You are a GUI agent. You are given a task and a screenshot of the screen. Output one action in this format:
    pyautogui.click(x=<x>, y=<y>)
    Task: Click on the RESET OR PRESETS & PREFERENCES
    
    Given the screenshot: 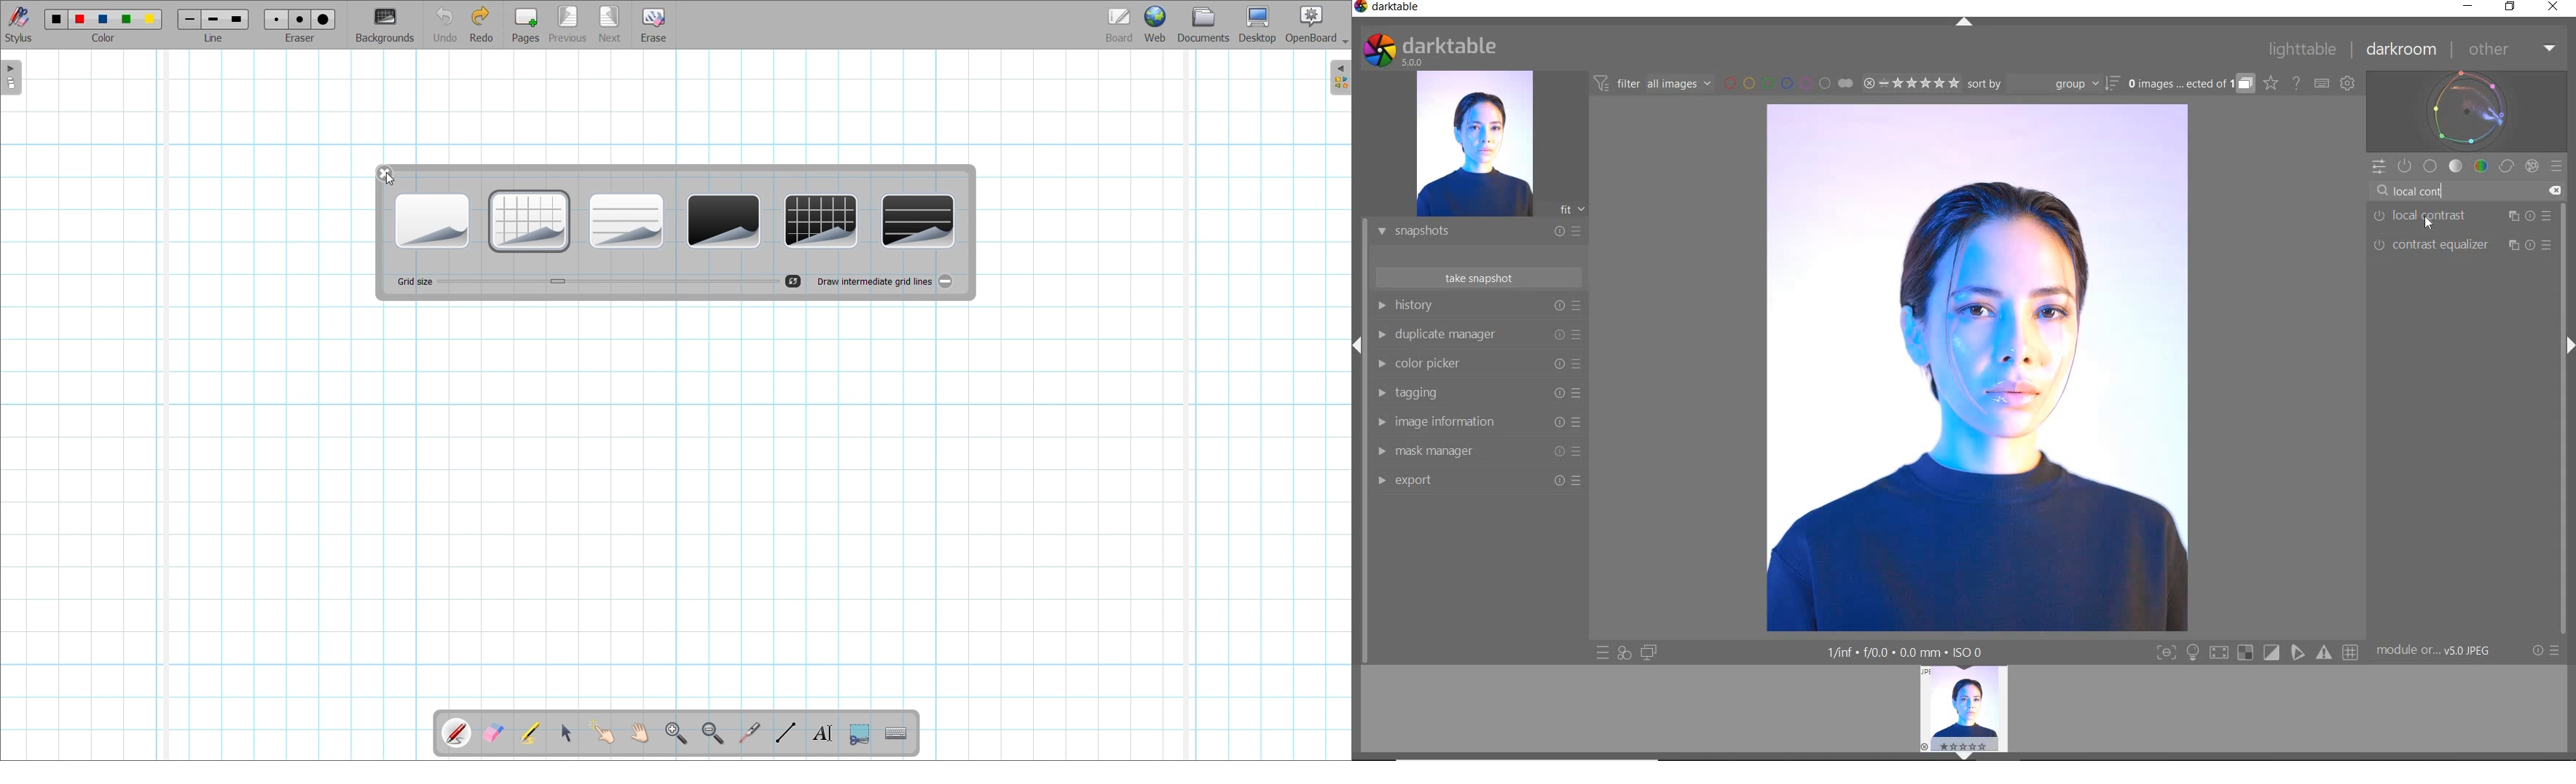 What is the action you would take?
    pyautogui.click(x=2548, y=650)
    